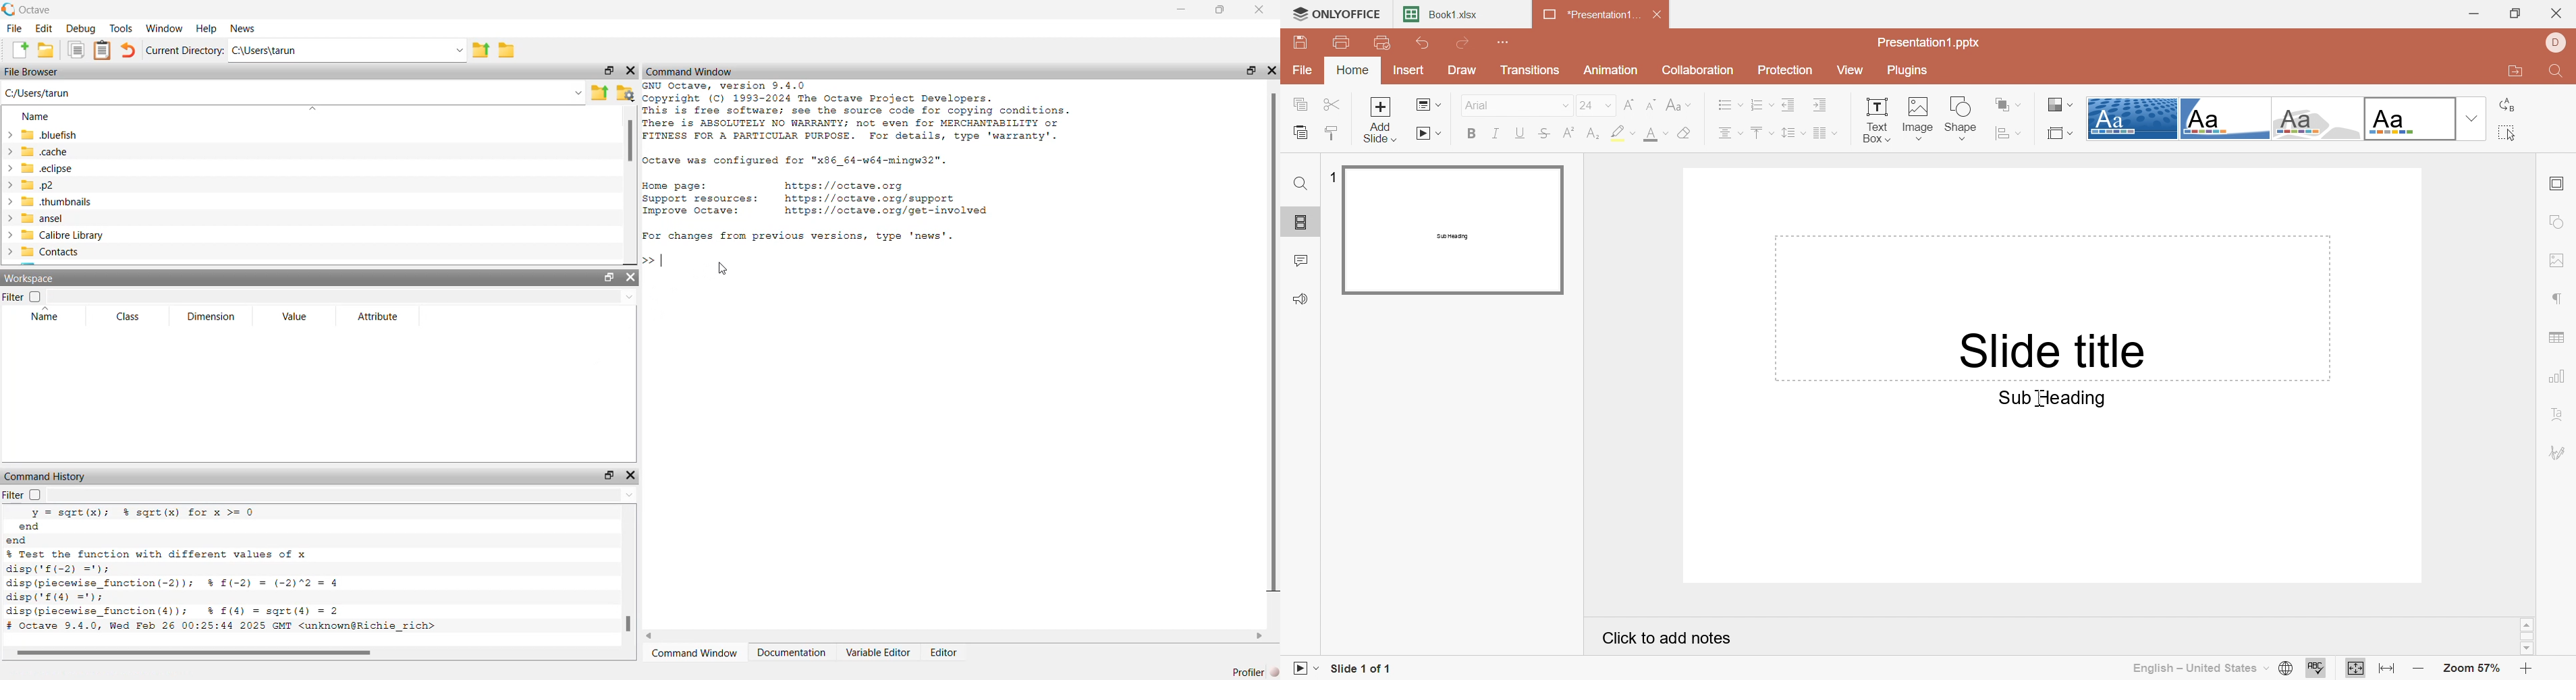  Describe the element at coordinates (2008, 133) in the screenshot. I see `Align shape` at that location.